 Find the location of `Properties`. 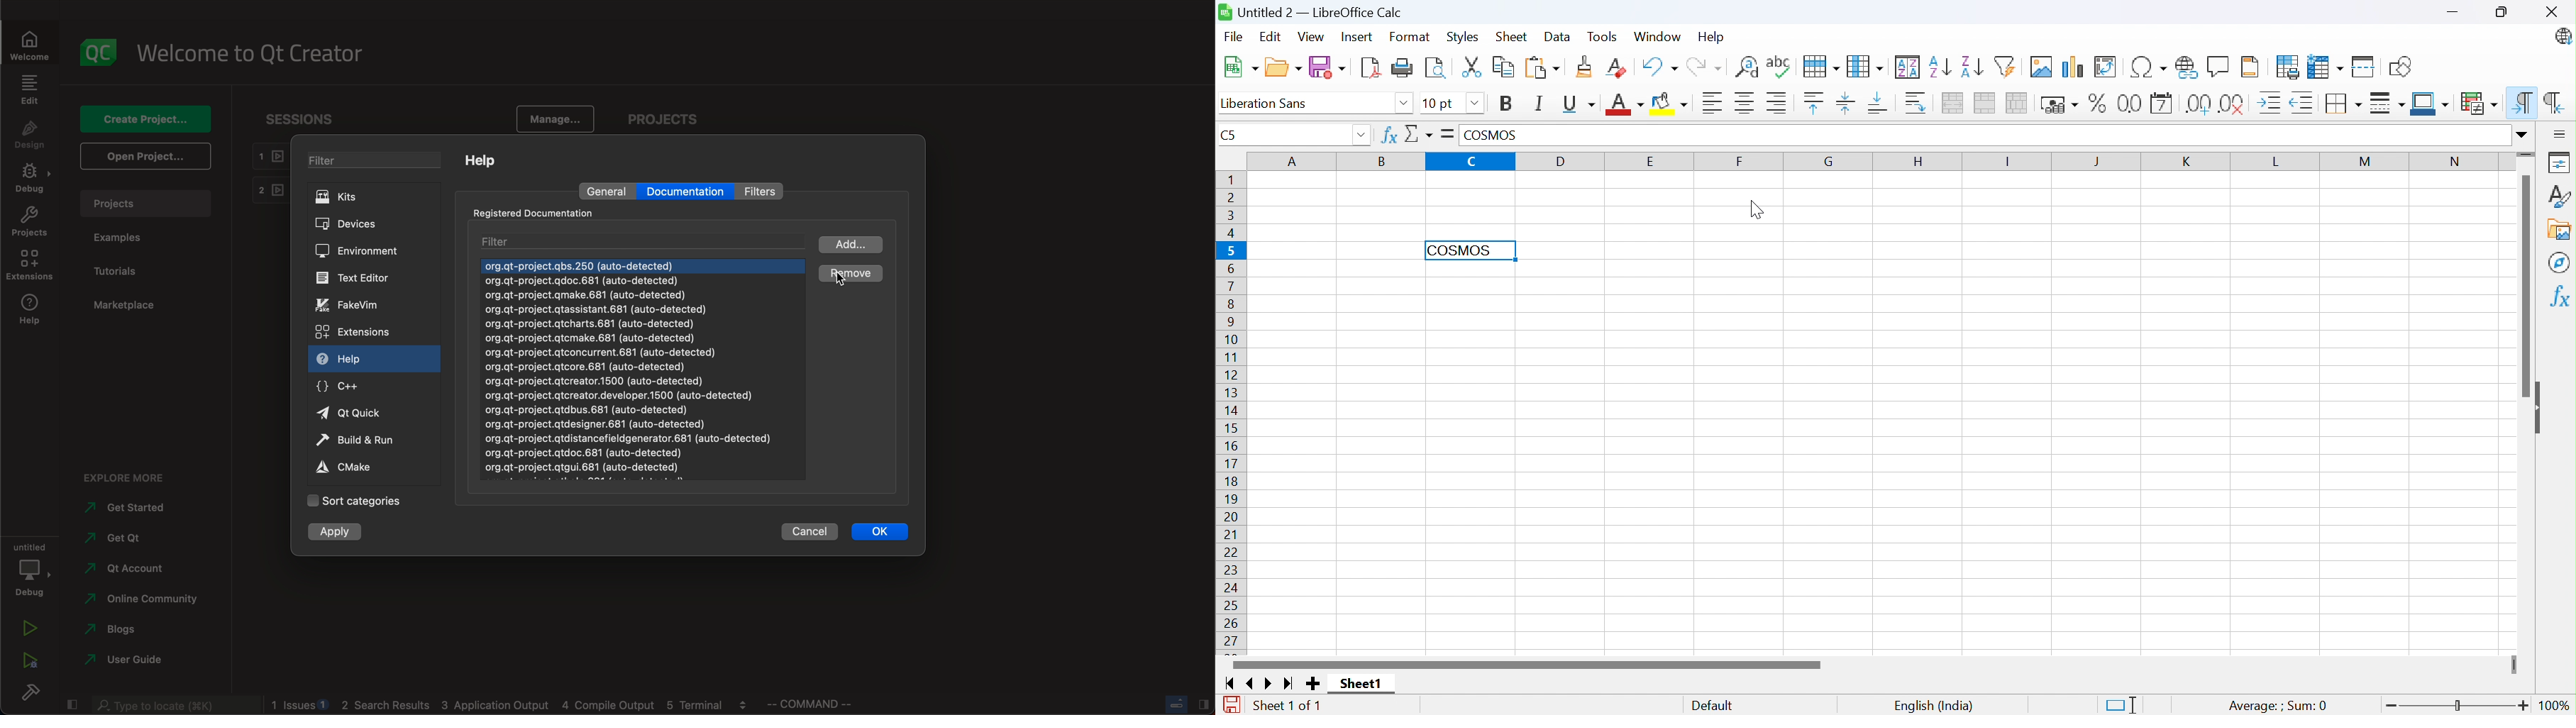

Properties is located at coordinates (2560, 162).